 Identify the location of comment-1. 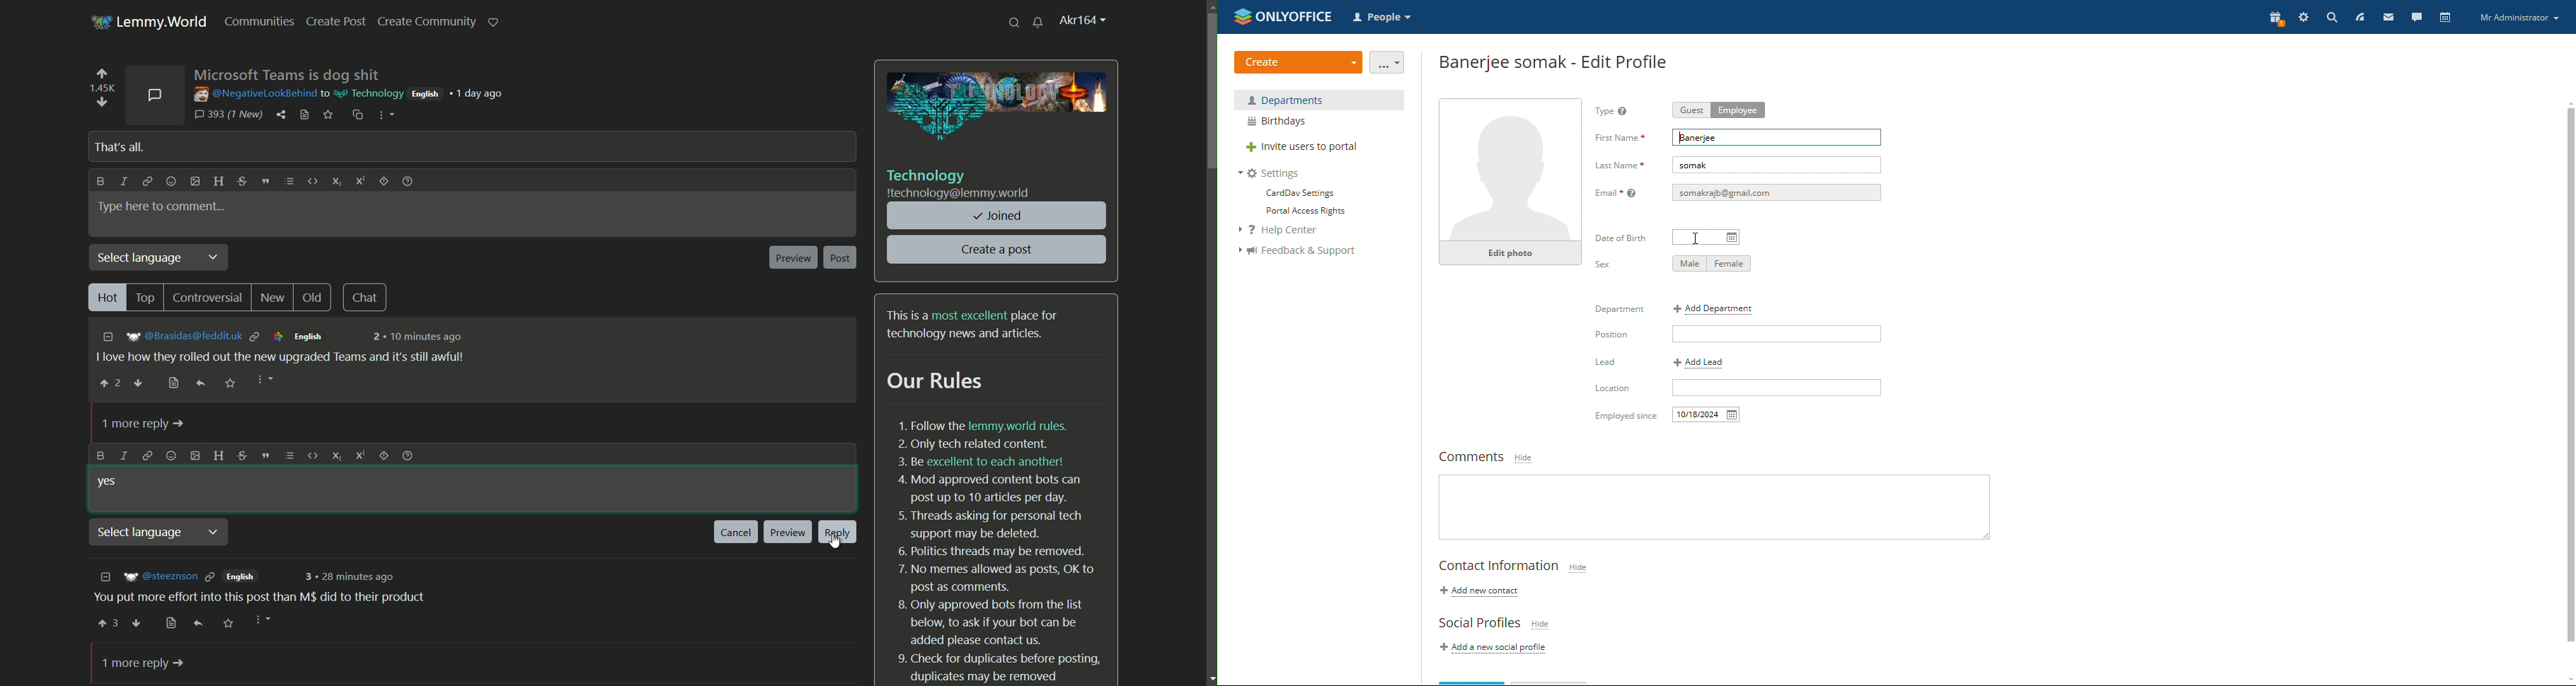
(290, 346).